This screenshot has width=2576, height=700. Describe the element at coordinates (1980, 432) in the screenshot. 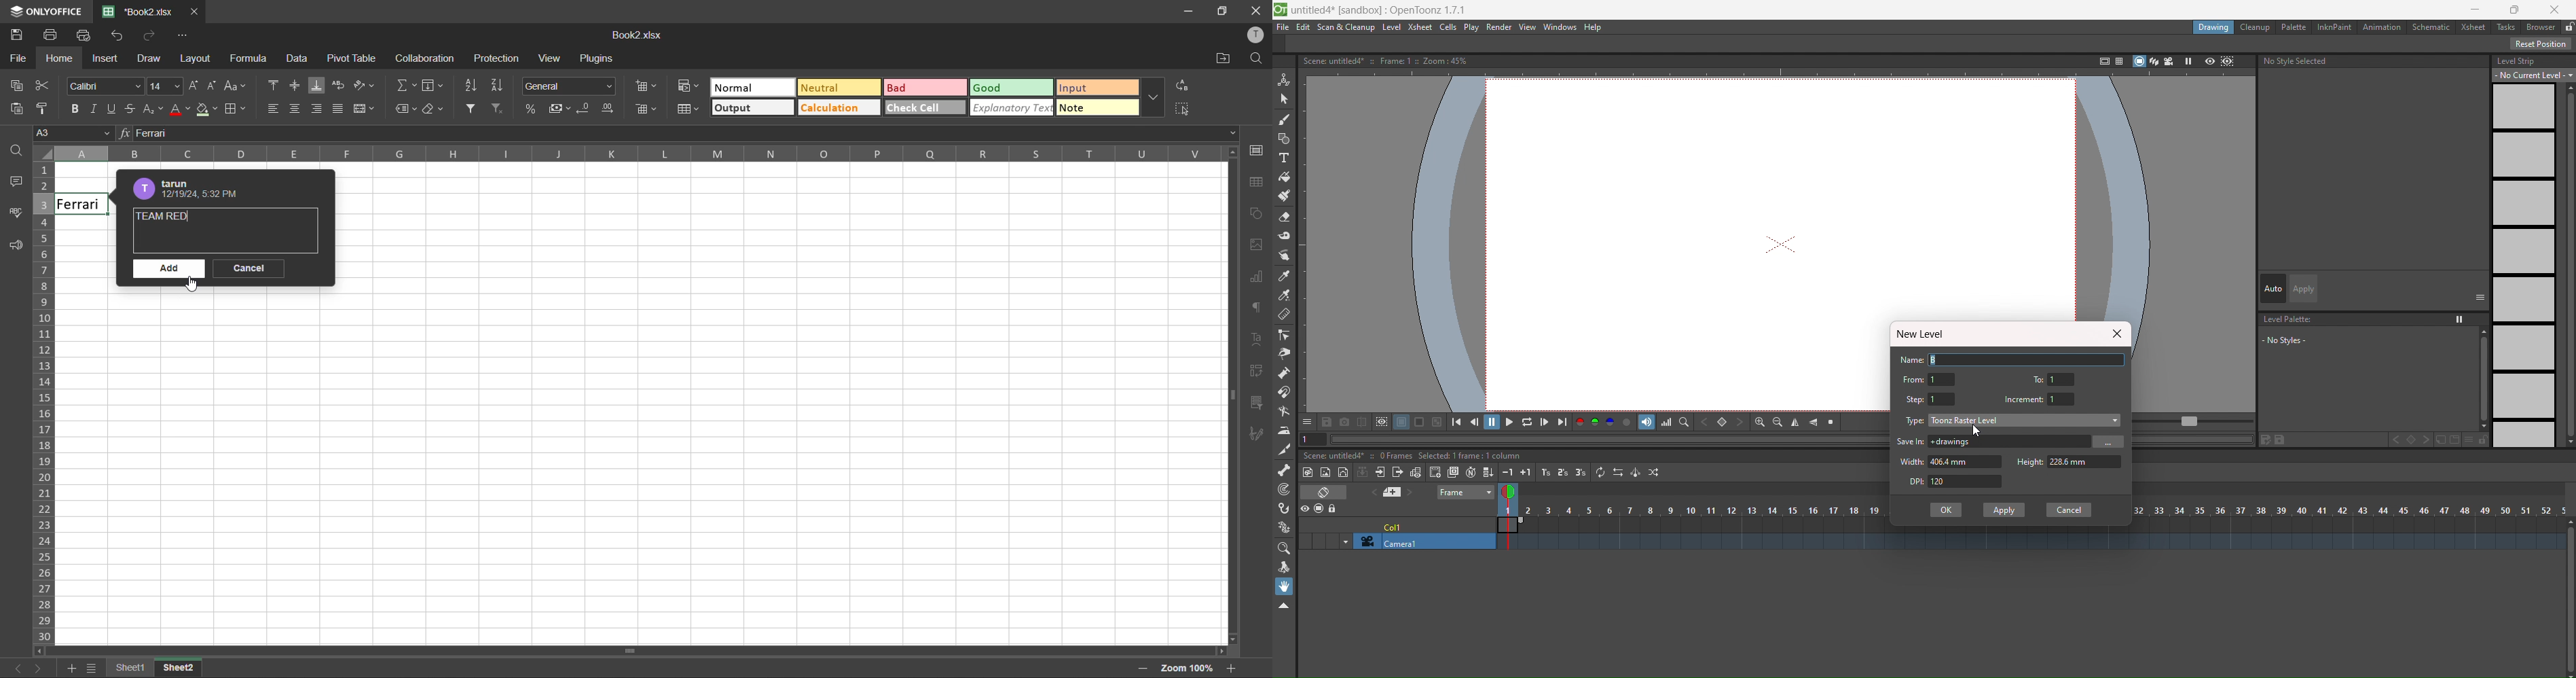

I see `cursor` at that location.